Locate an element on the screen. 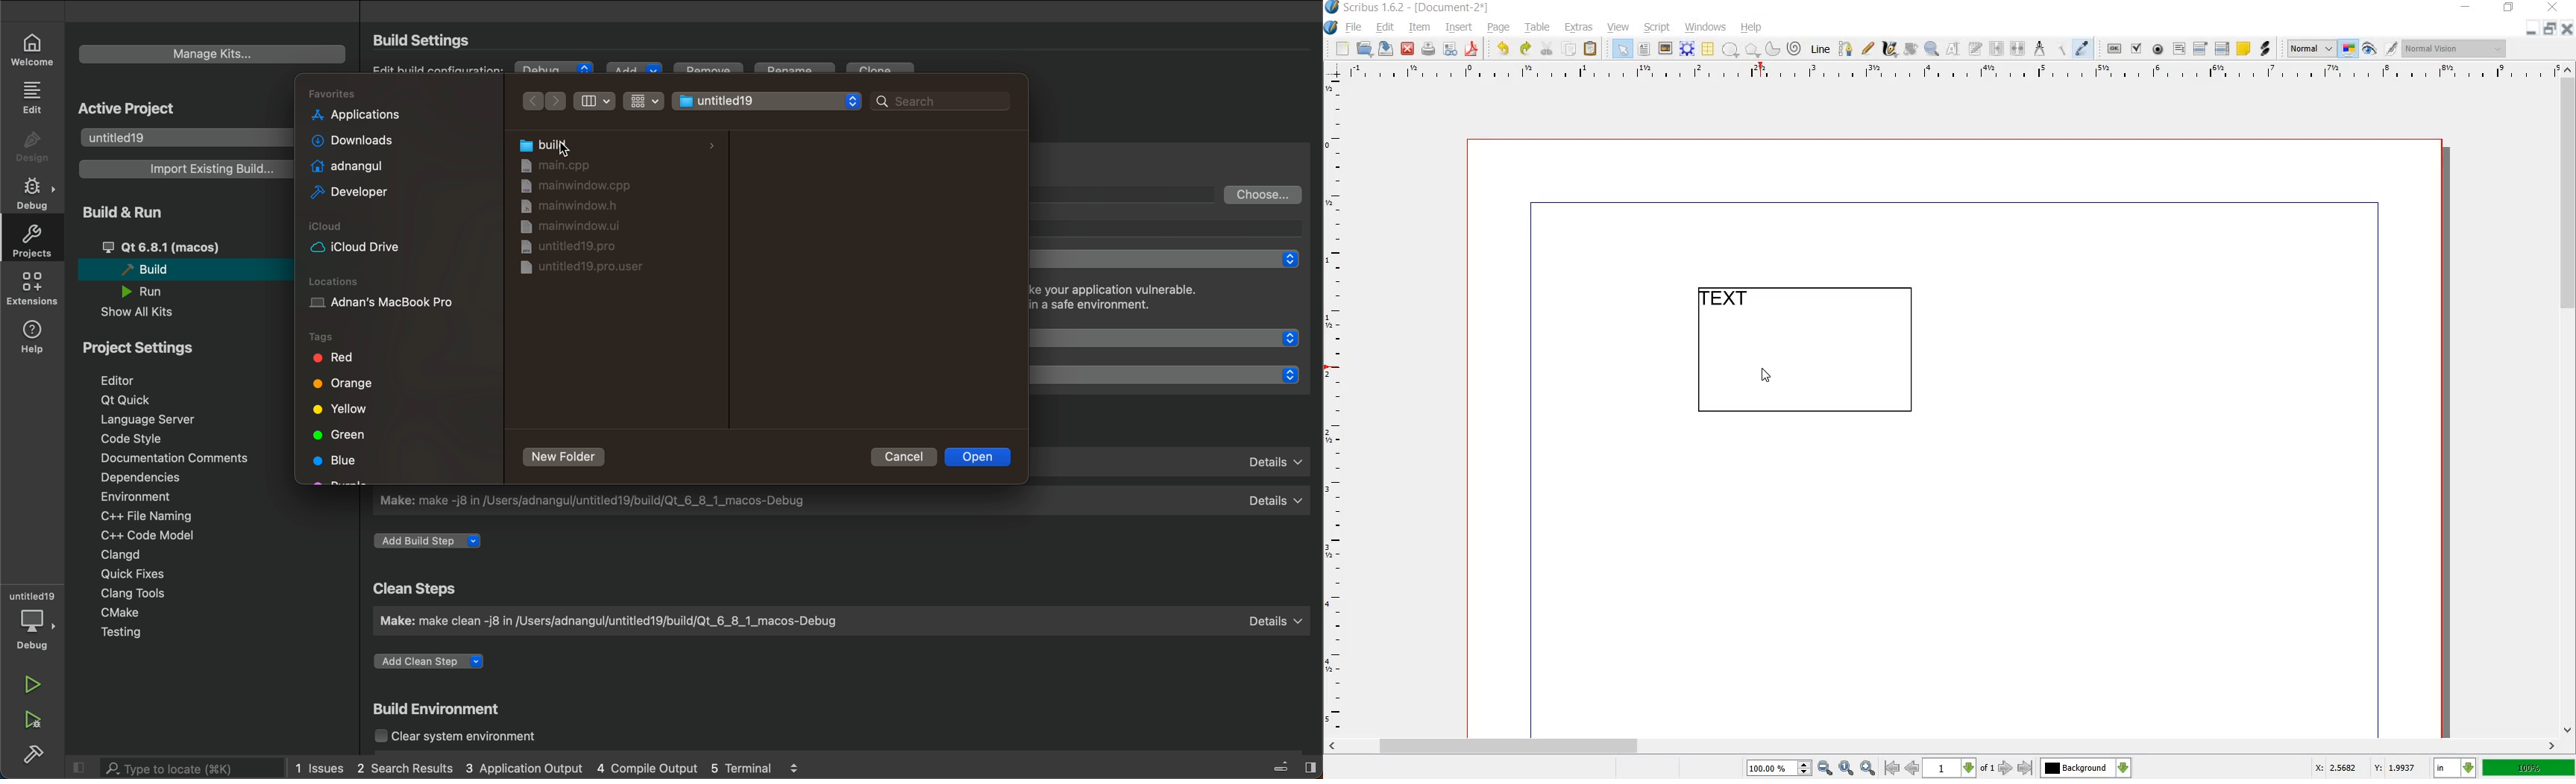 The height and width of the screenshot is (784, 2576). file is located at coordinates (1356, 28).